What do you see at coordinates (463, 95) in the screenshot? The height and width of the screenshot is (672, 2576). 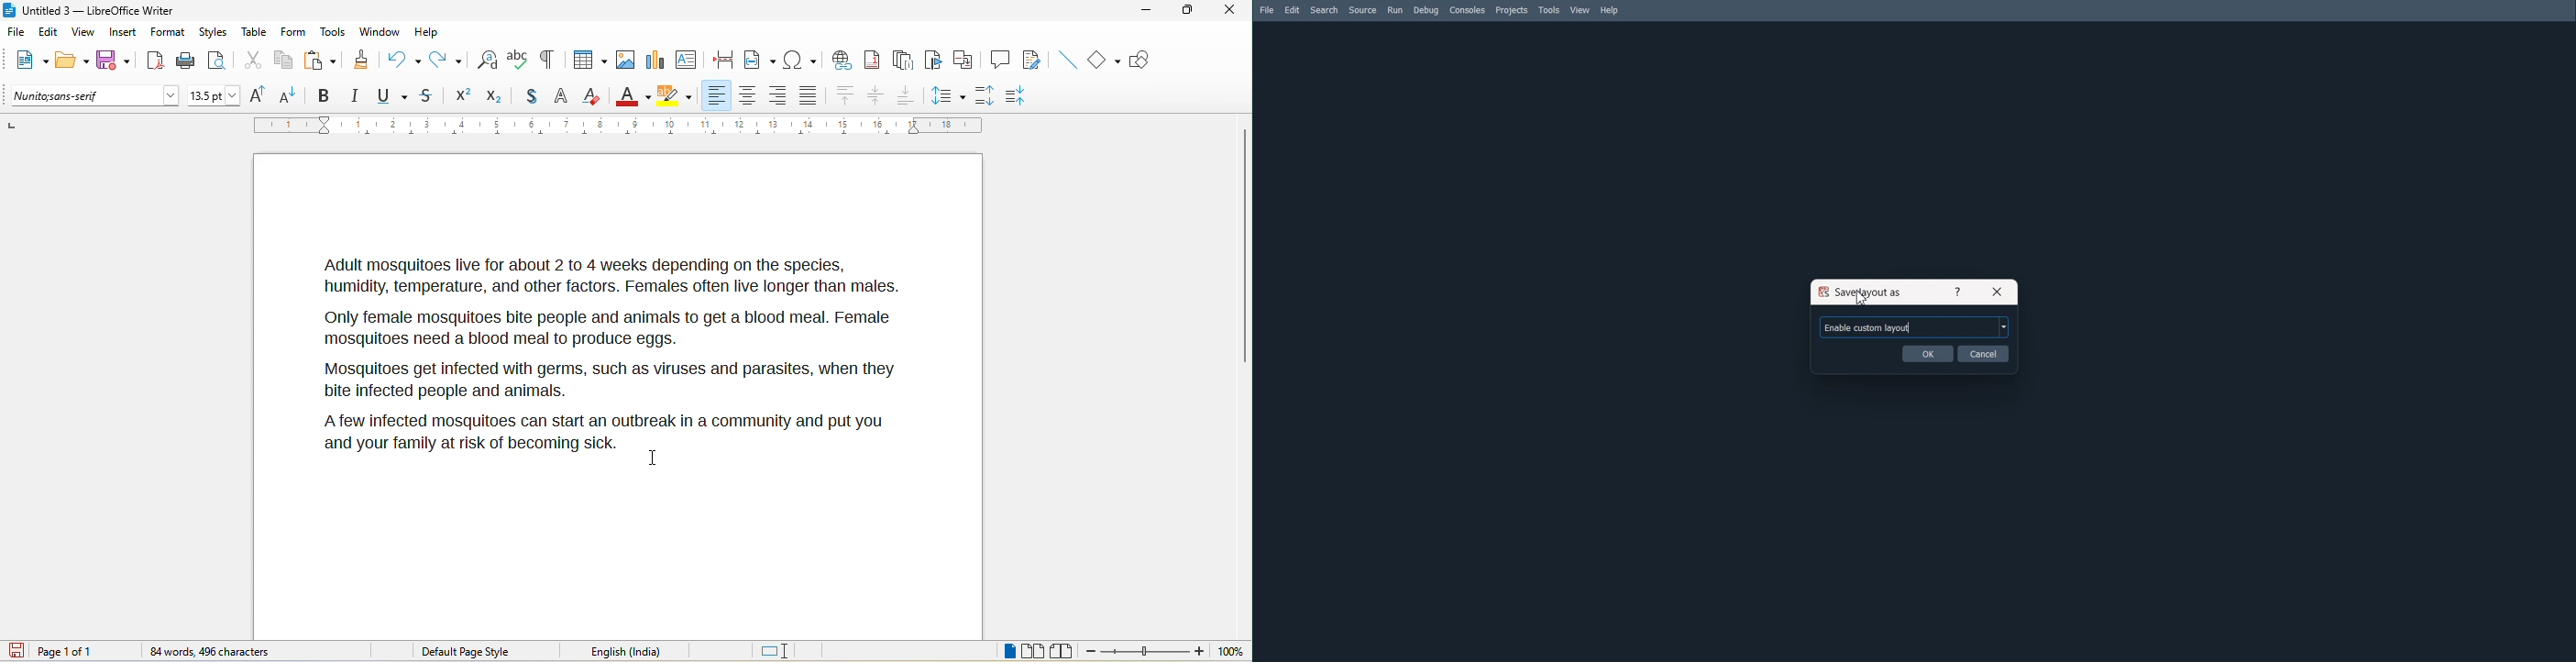 I see `superscript` at bounding box center [463, 95].